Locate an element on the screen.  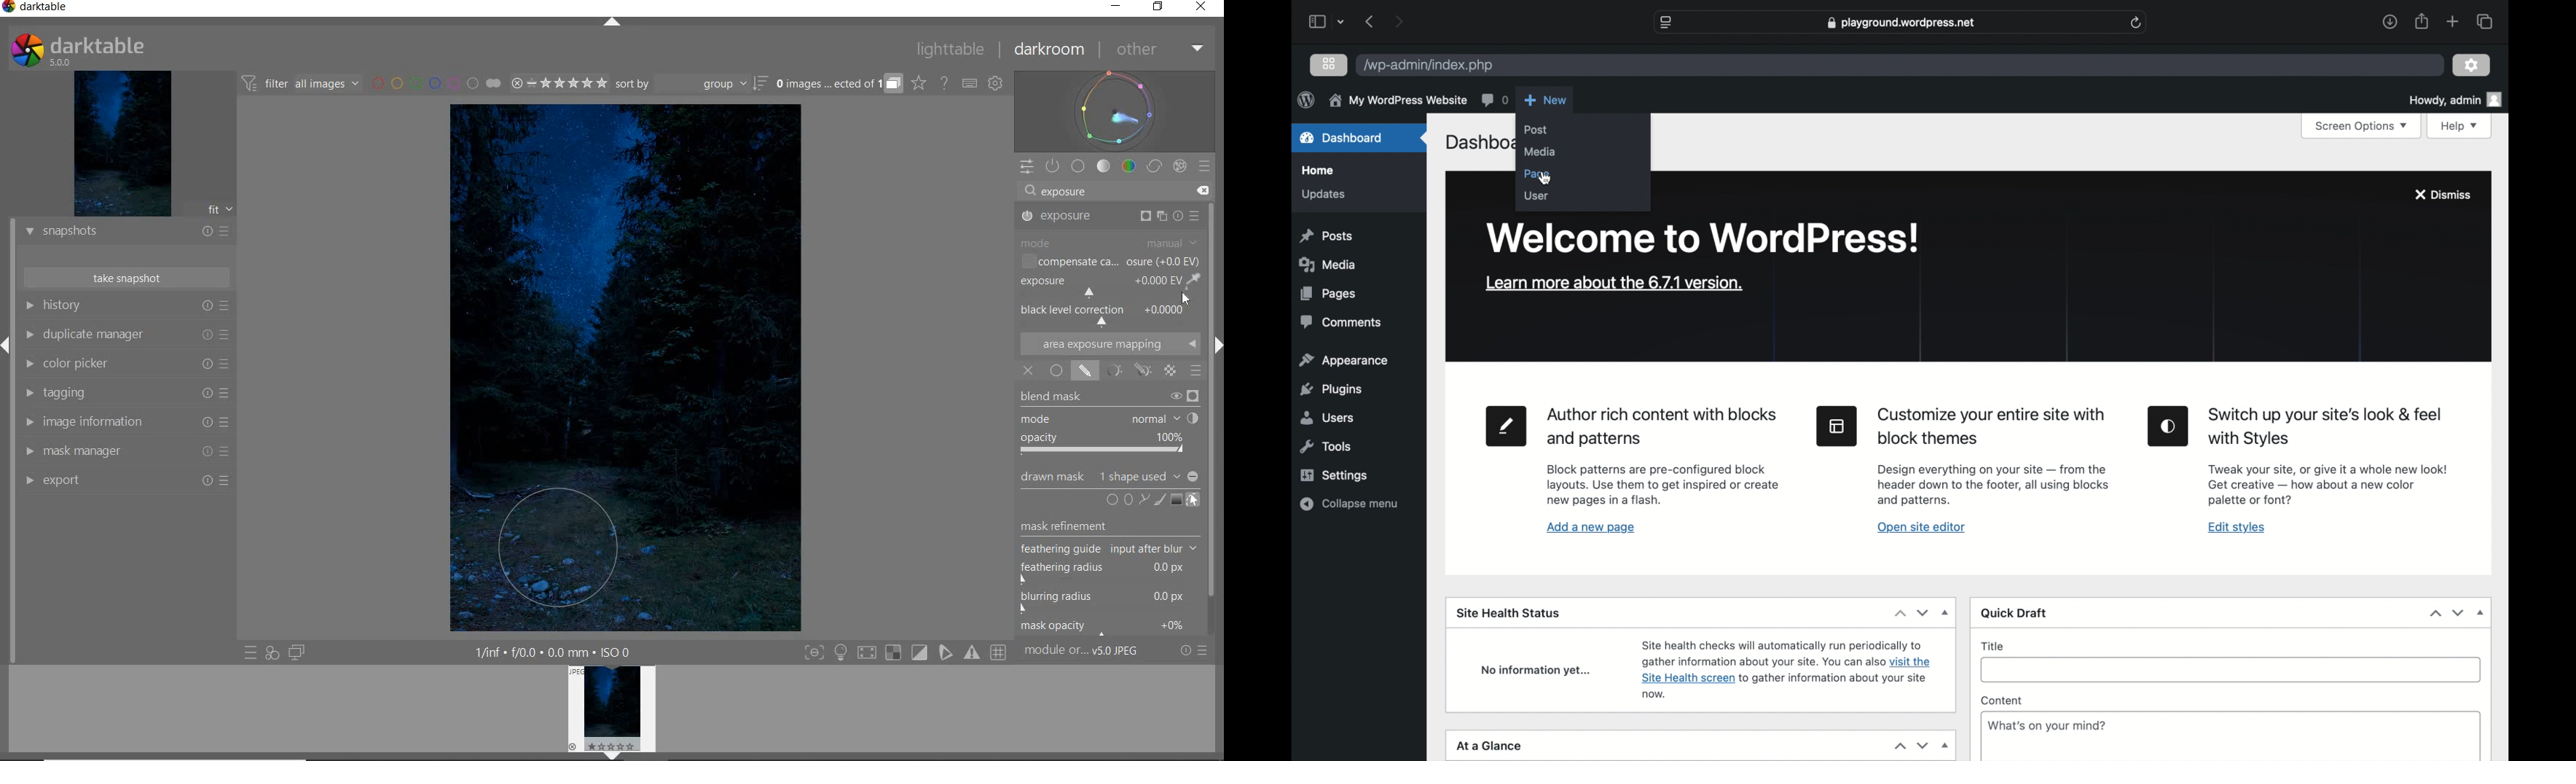
ADD GRADIENT is located at coordinates (1177, 499).